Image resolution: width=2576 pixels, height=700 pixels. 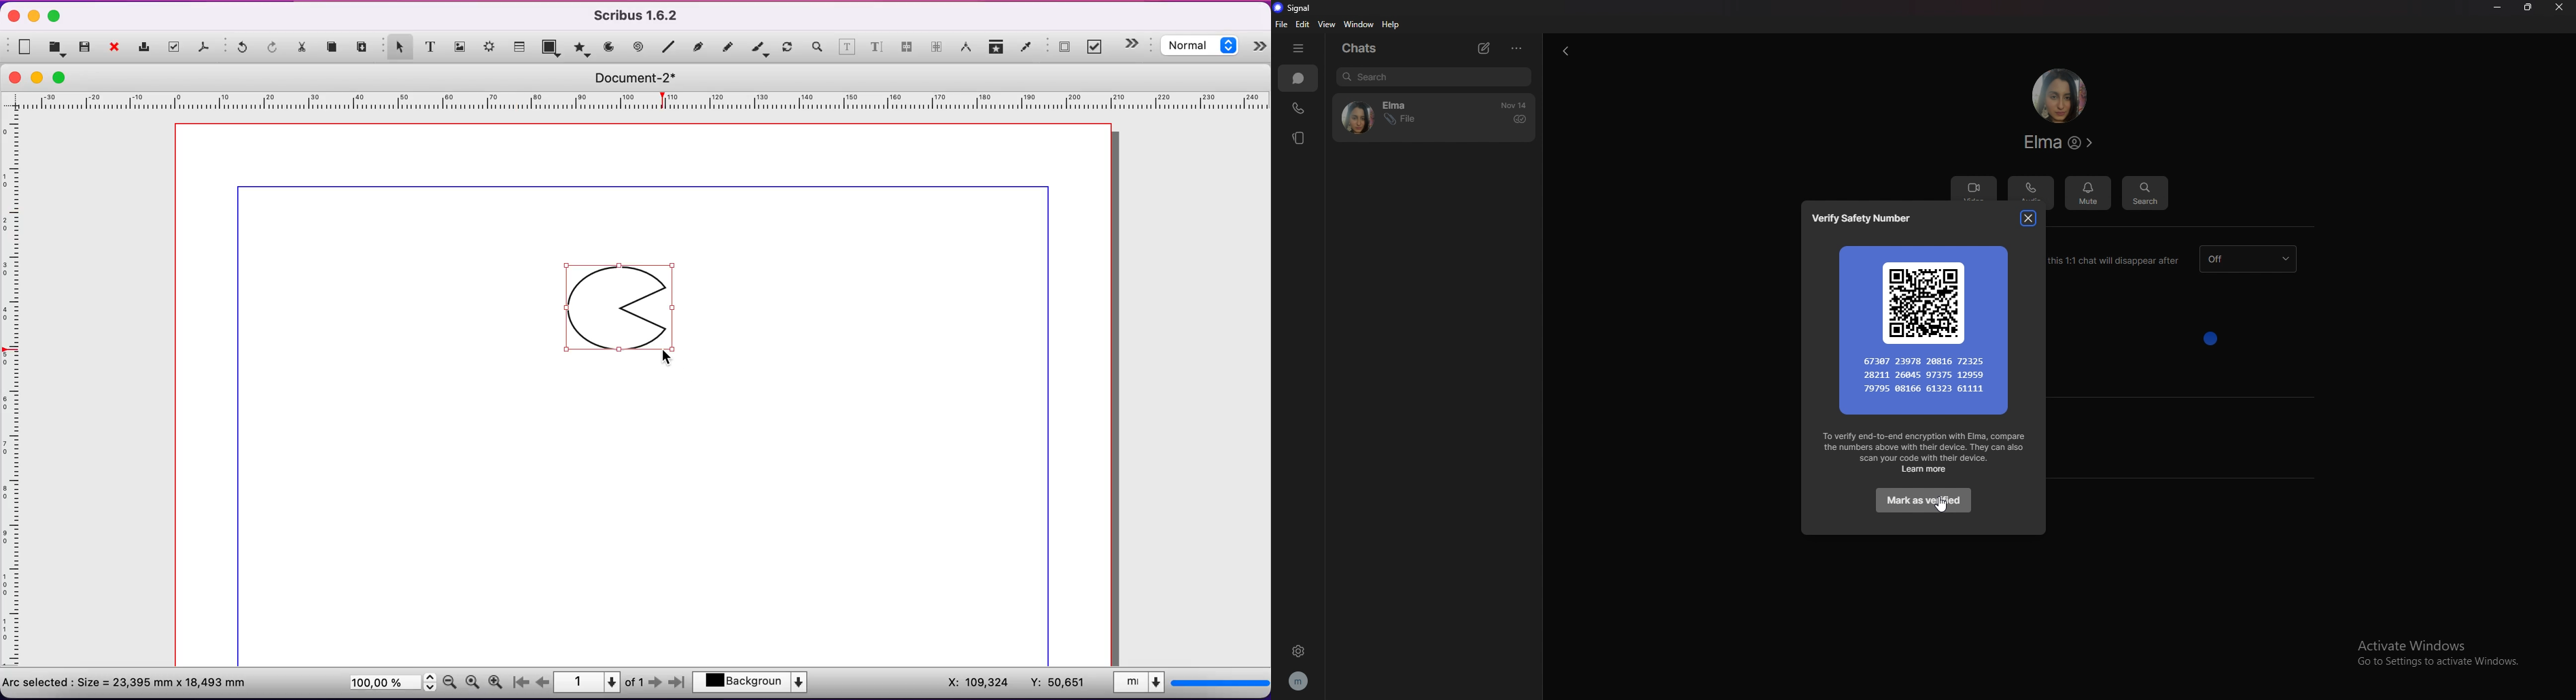 What do you see at coordinates (59, 48) in the screenshot?
I see `open` at bounding box center [59, 48].